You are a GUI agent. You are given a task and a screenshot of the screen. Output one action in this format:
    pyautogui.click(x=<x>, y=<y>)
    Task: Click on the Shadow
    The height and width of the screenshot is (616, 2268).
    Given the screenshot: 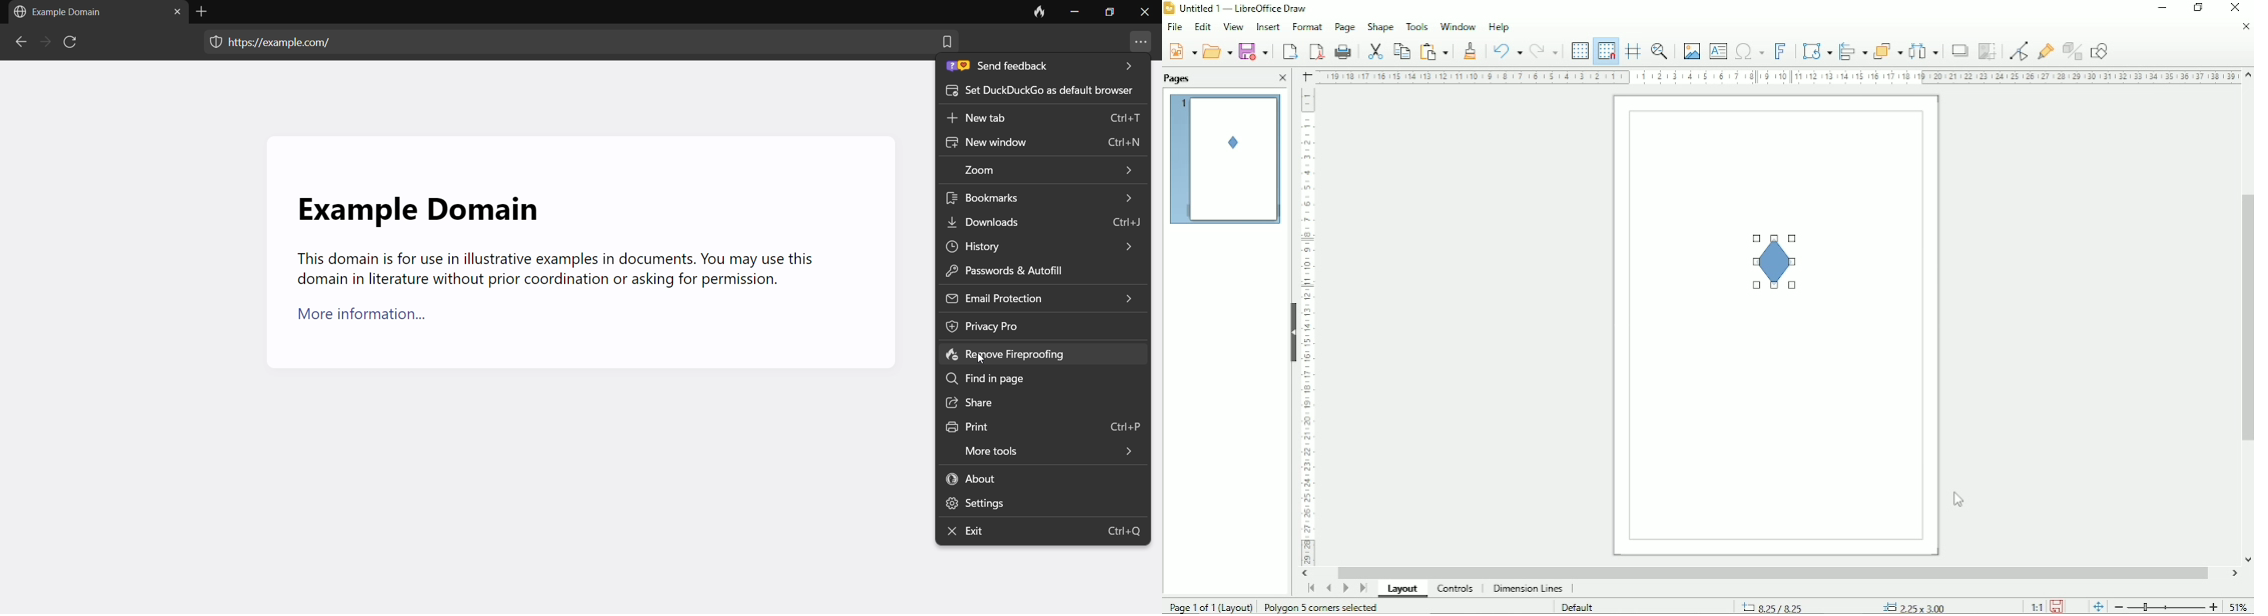 What is the action you would take?
    pyautogui.click(x=1959, y=50)
    